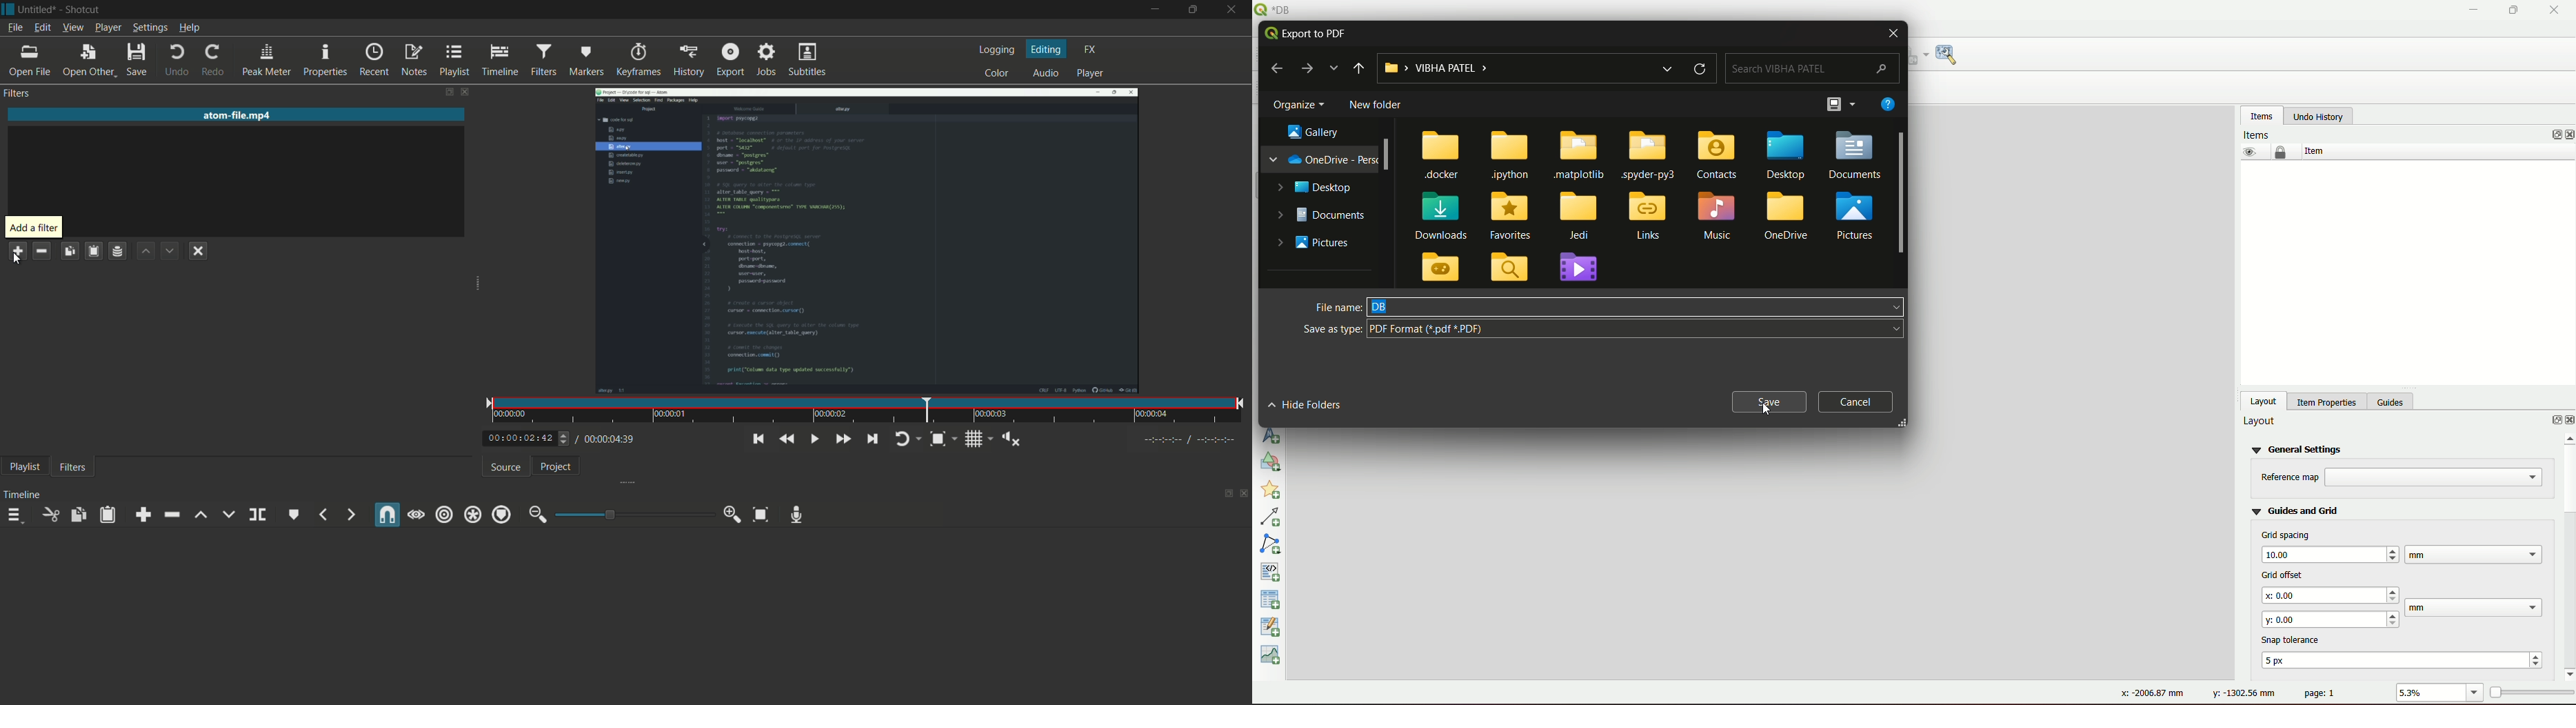 Image resolution: width=2576 pixels, height=728 pixels. I want to click on Reference map, so click(2290, 477).